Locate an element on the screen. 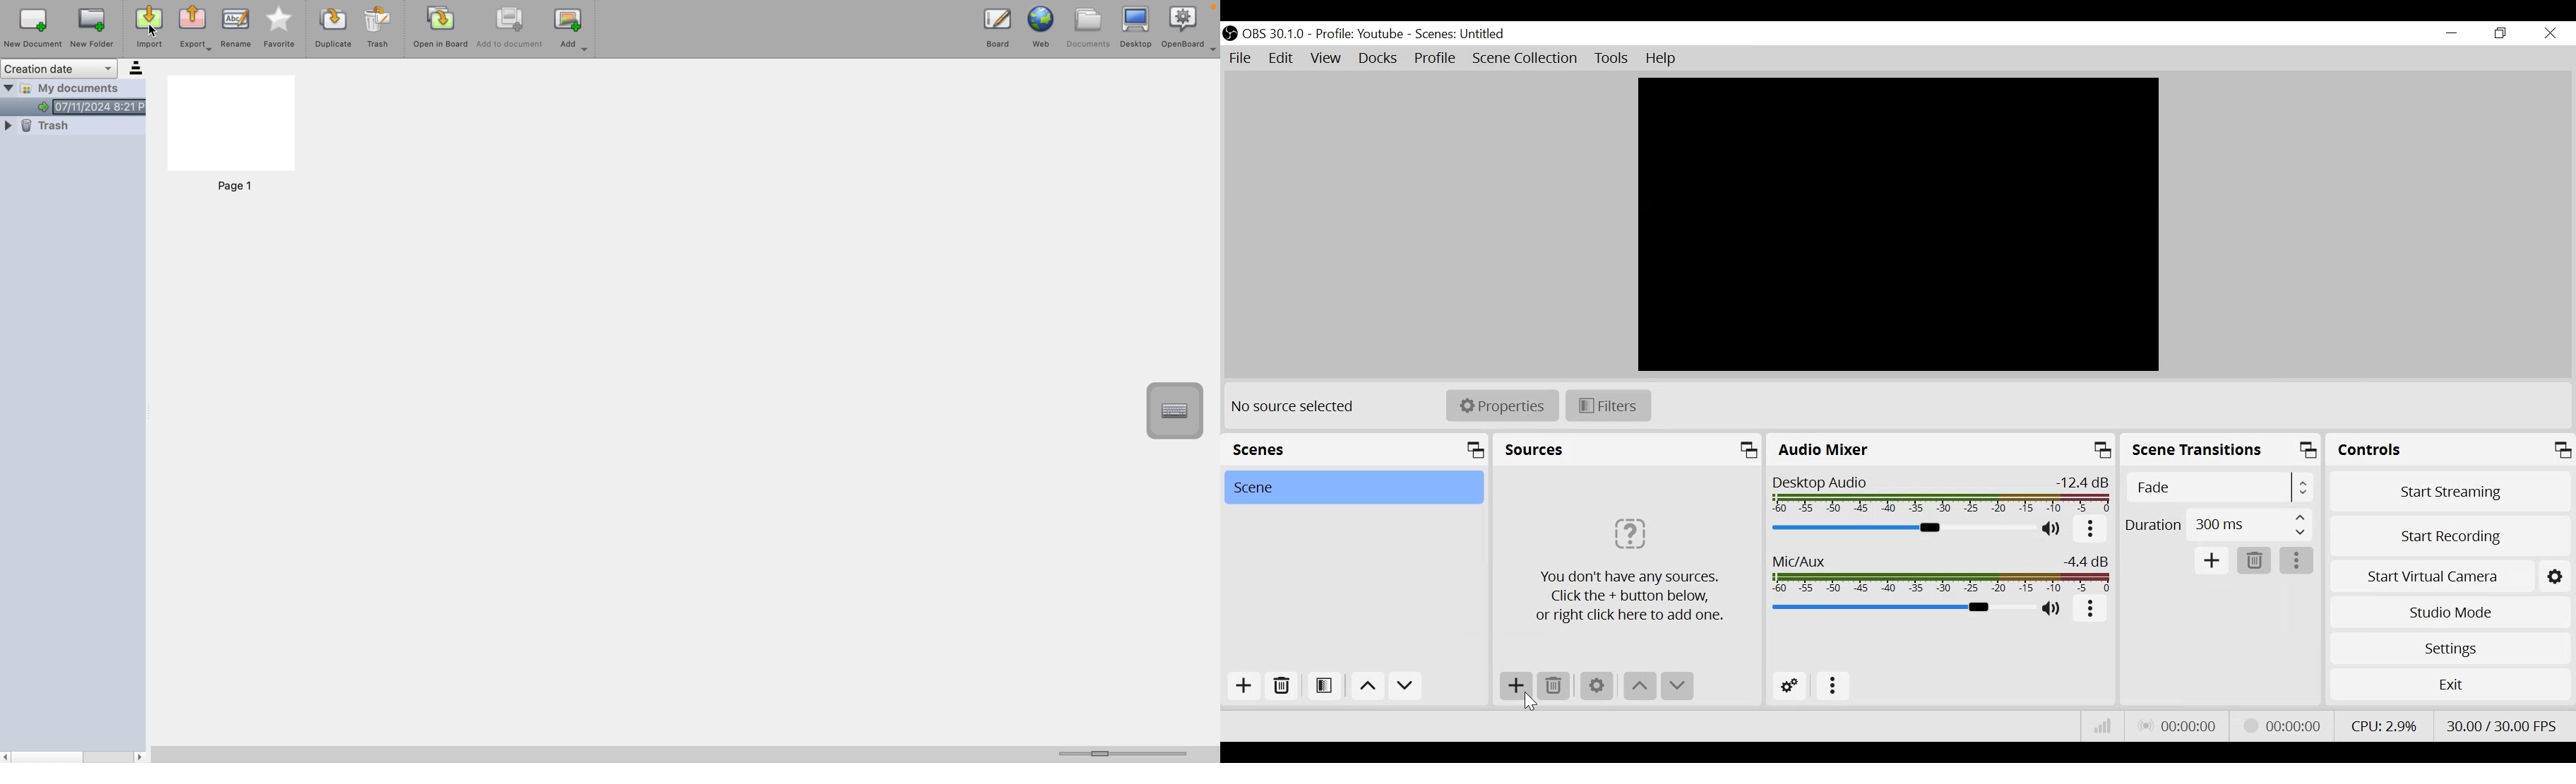 The height and width of the screenshot is (784, 2576). more options is located at coordinates (2092, 530).